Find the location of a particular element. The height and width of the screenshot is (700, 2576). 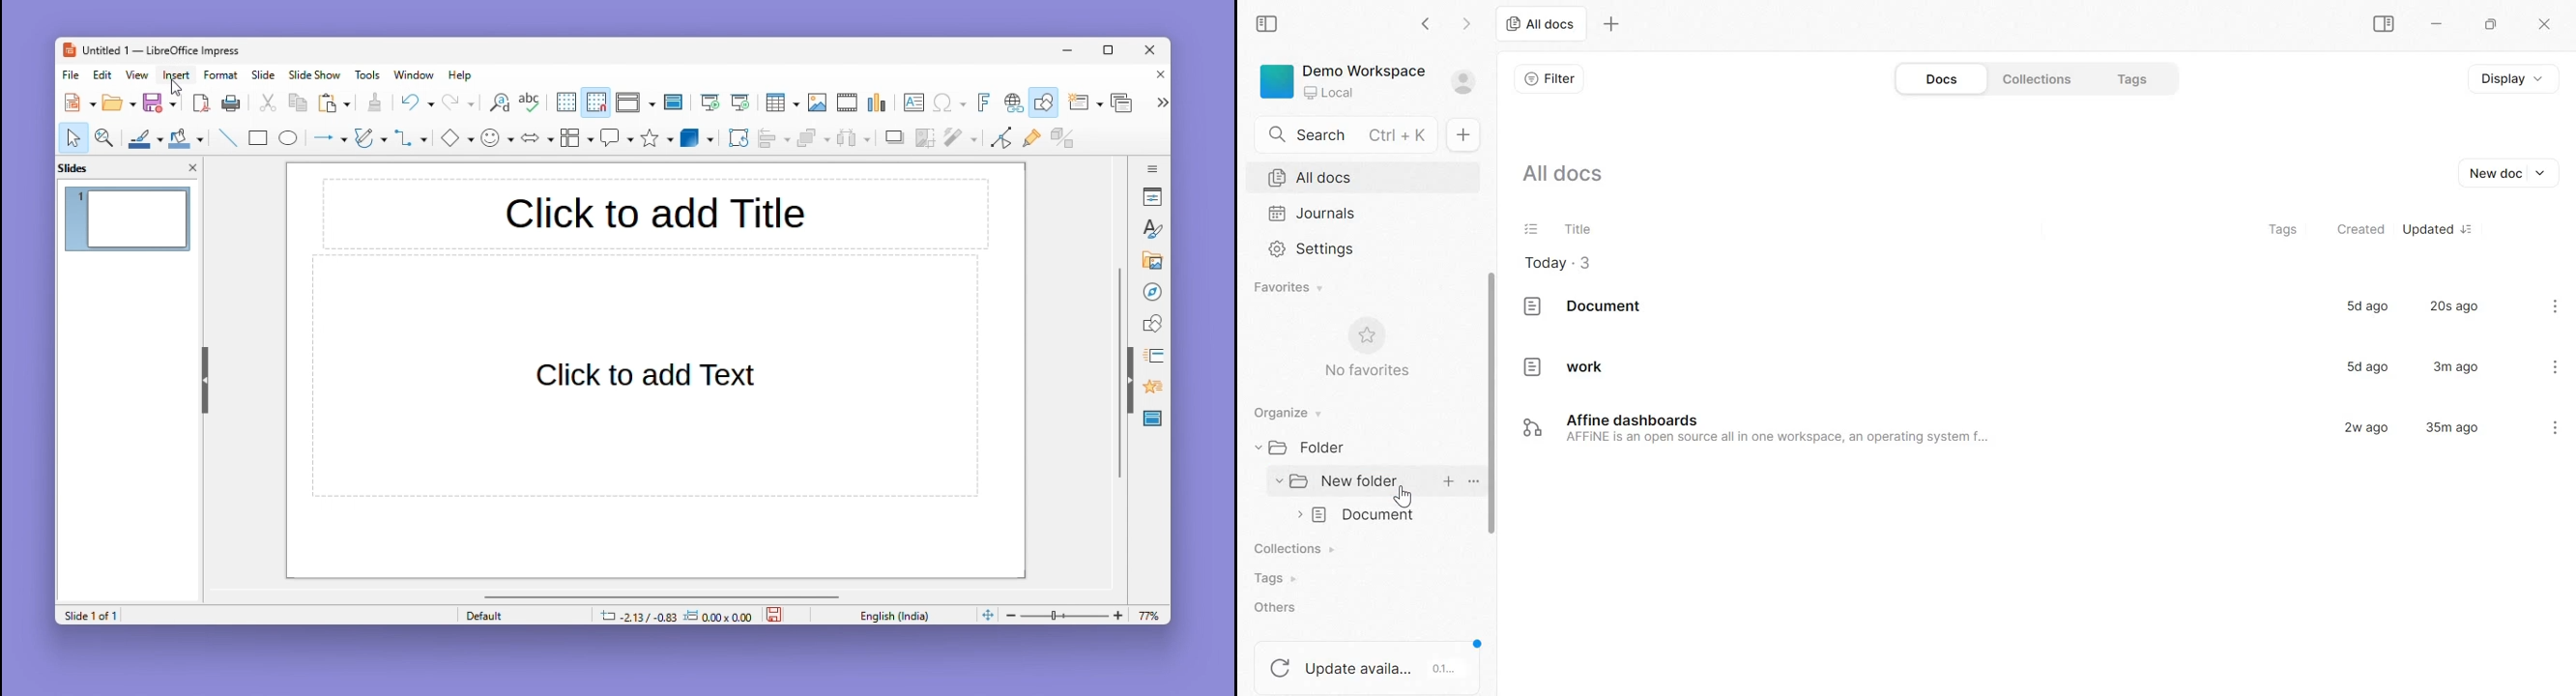

paste is located at coordinates (335, 103).